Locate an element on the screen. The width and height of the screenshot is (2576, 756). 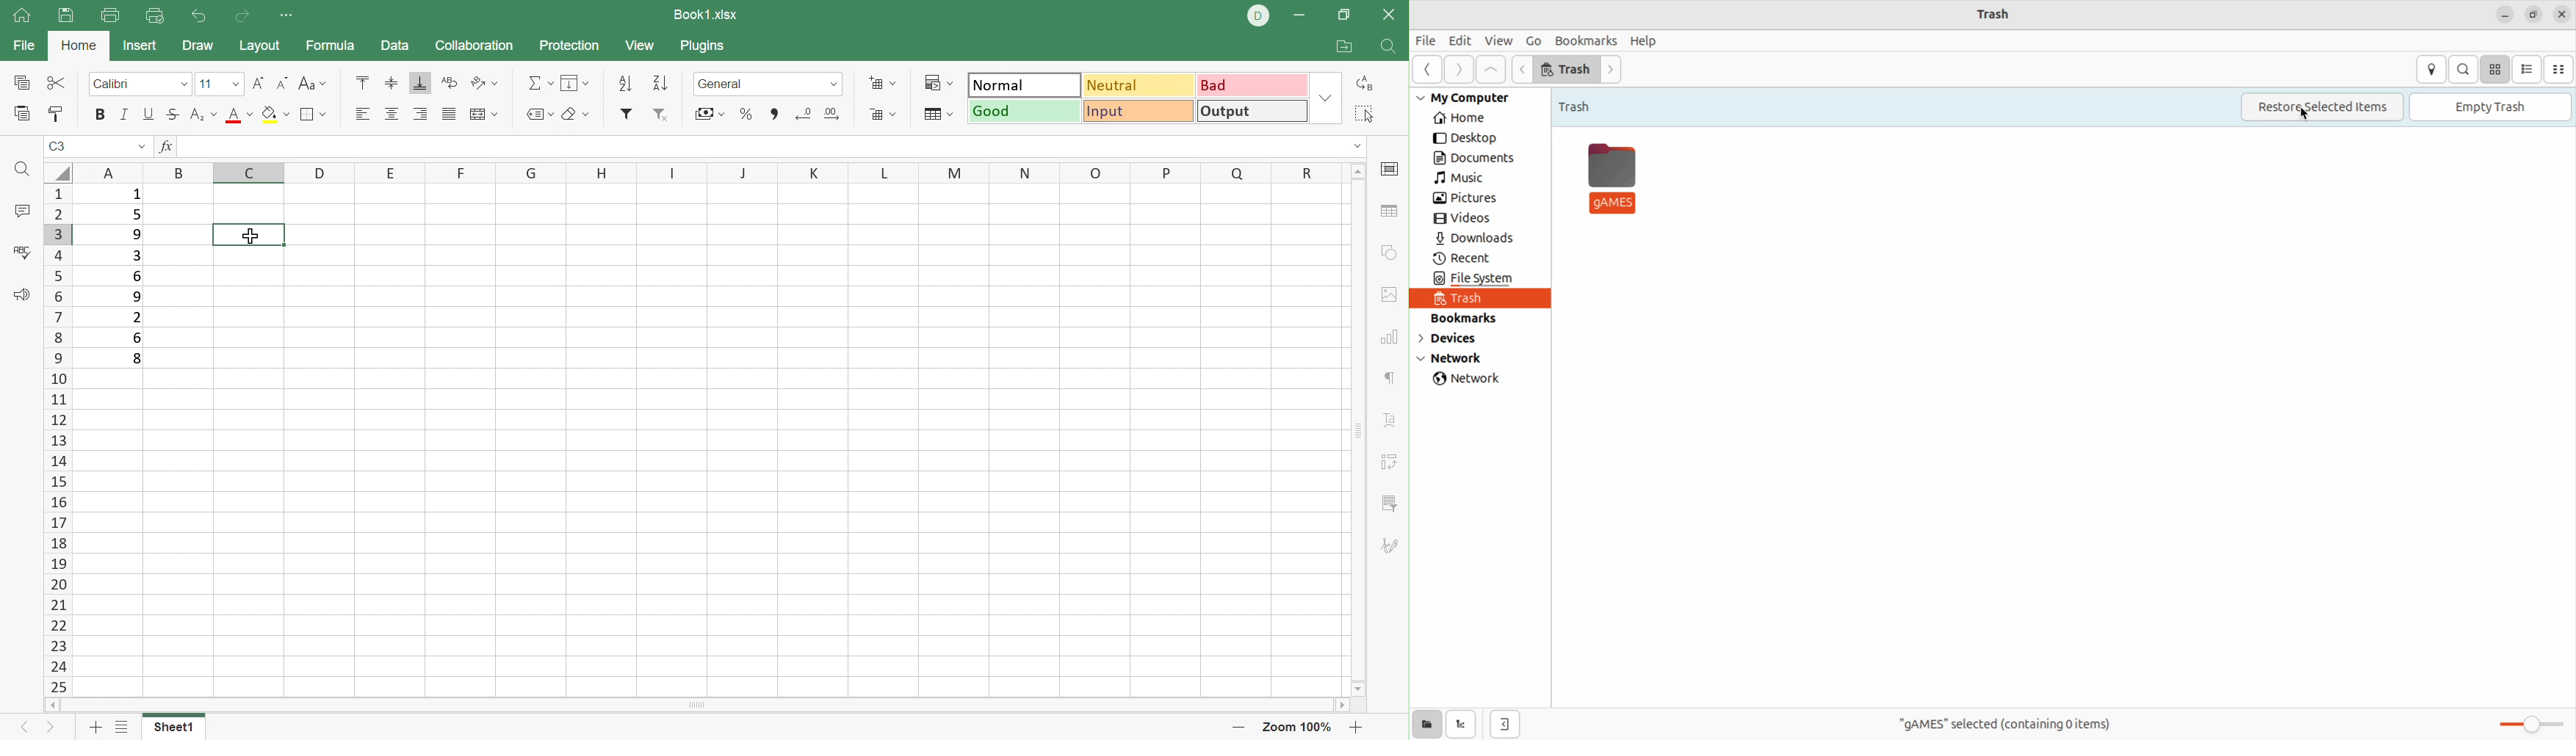
Edit is located at coordinates (1461, 40).